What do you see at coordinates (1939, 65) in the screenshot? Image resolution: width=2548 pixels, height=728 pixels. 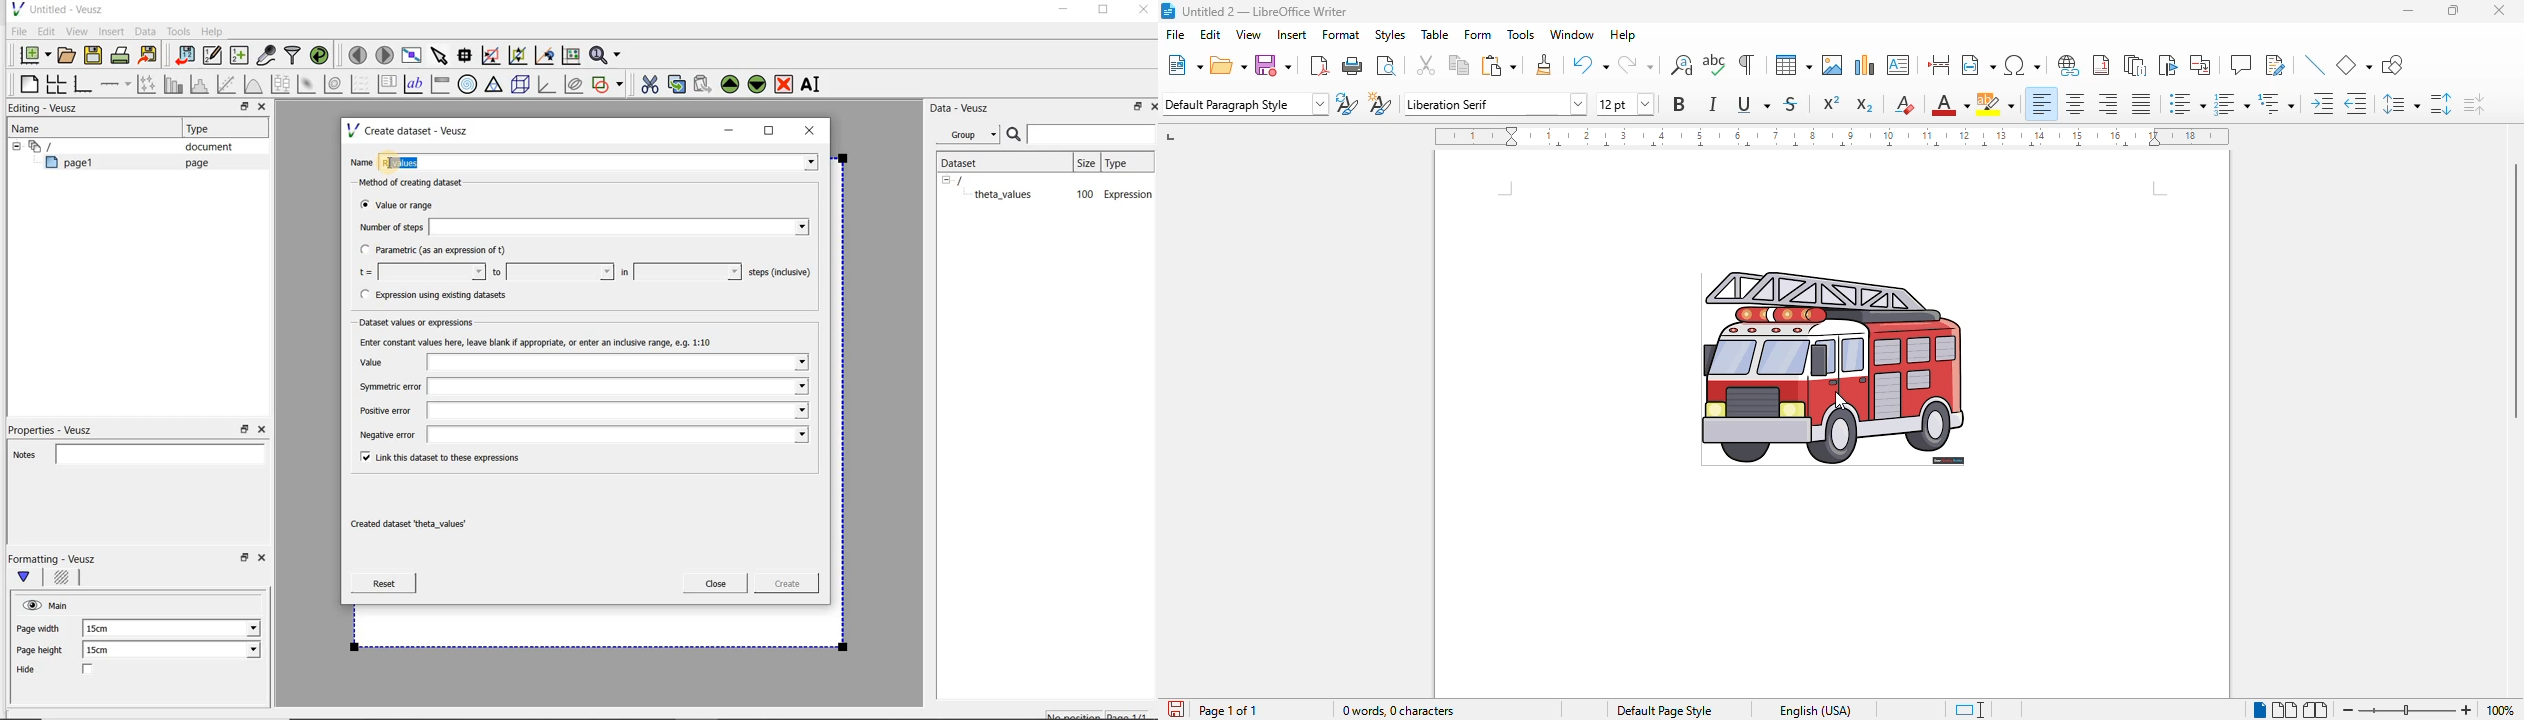 I see `insert page break` at bounding box center [1939, 65].